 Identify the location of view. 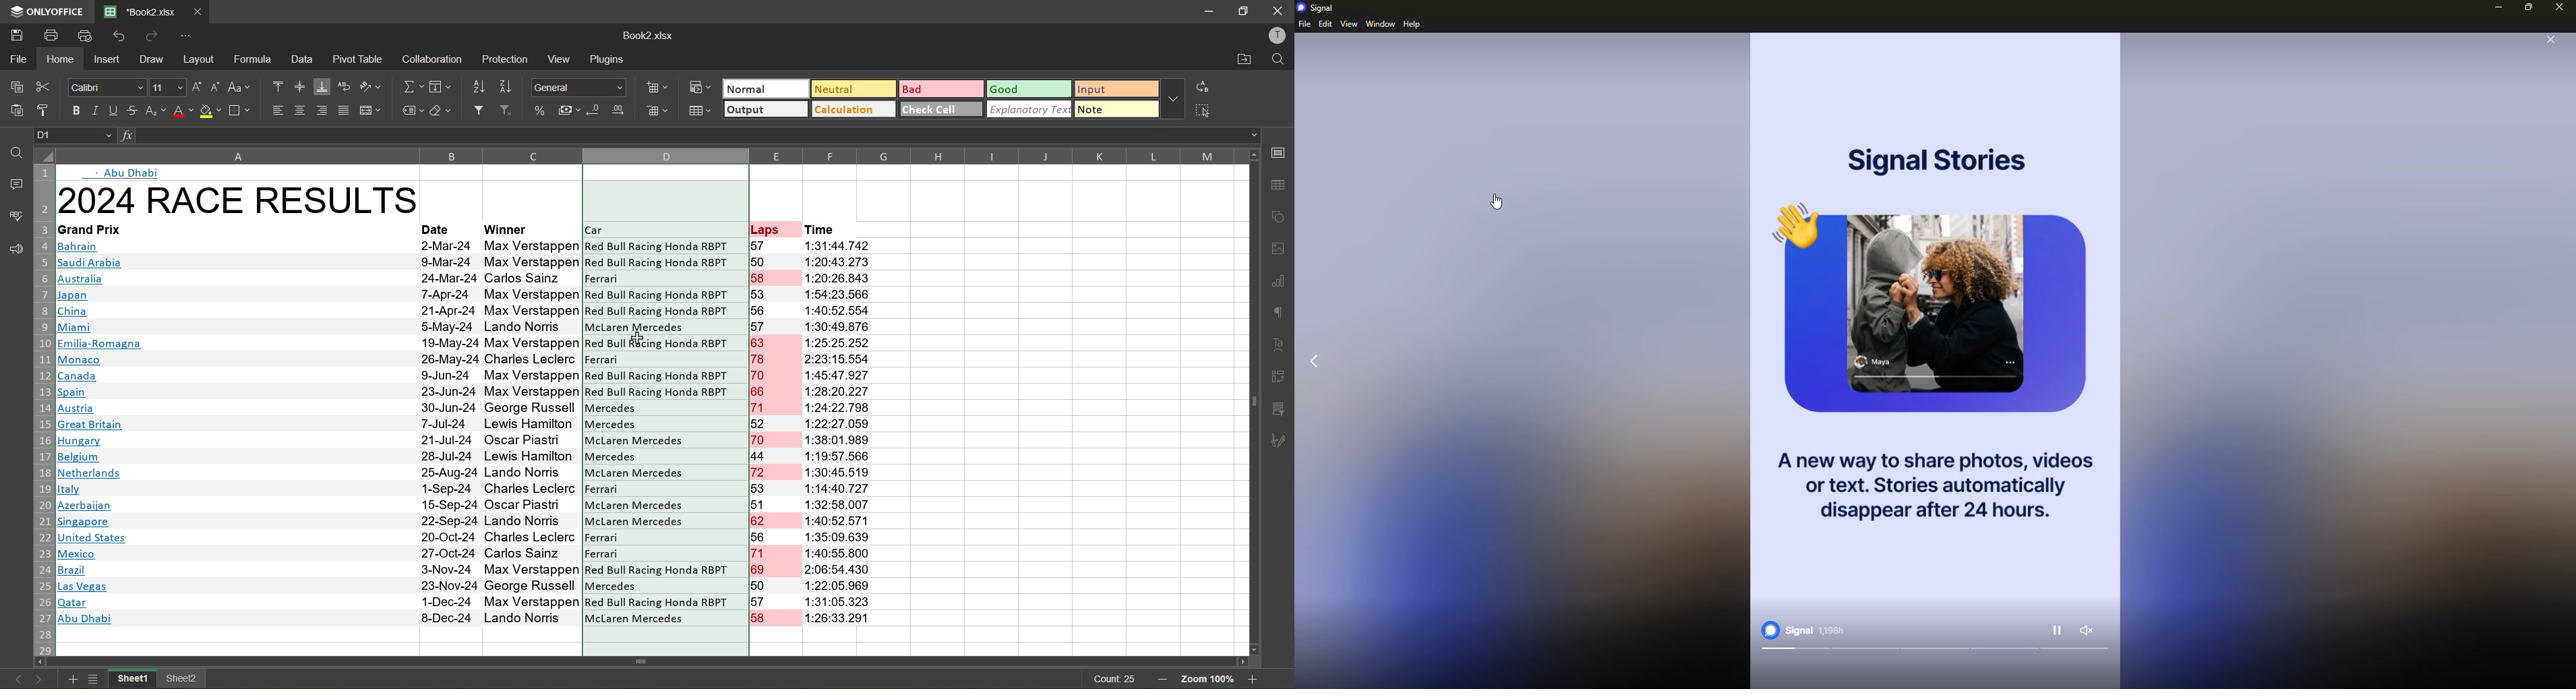
(559, 59).